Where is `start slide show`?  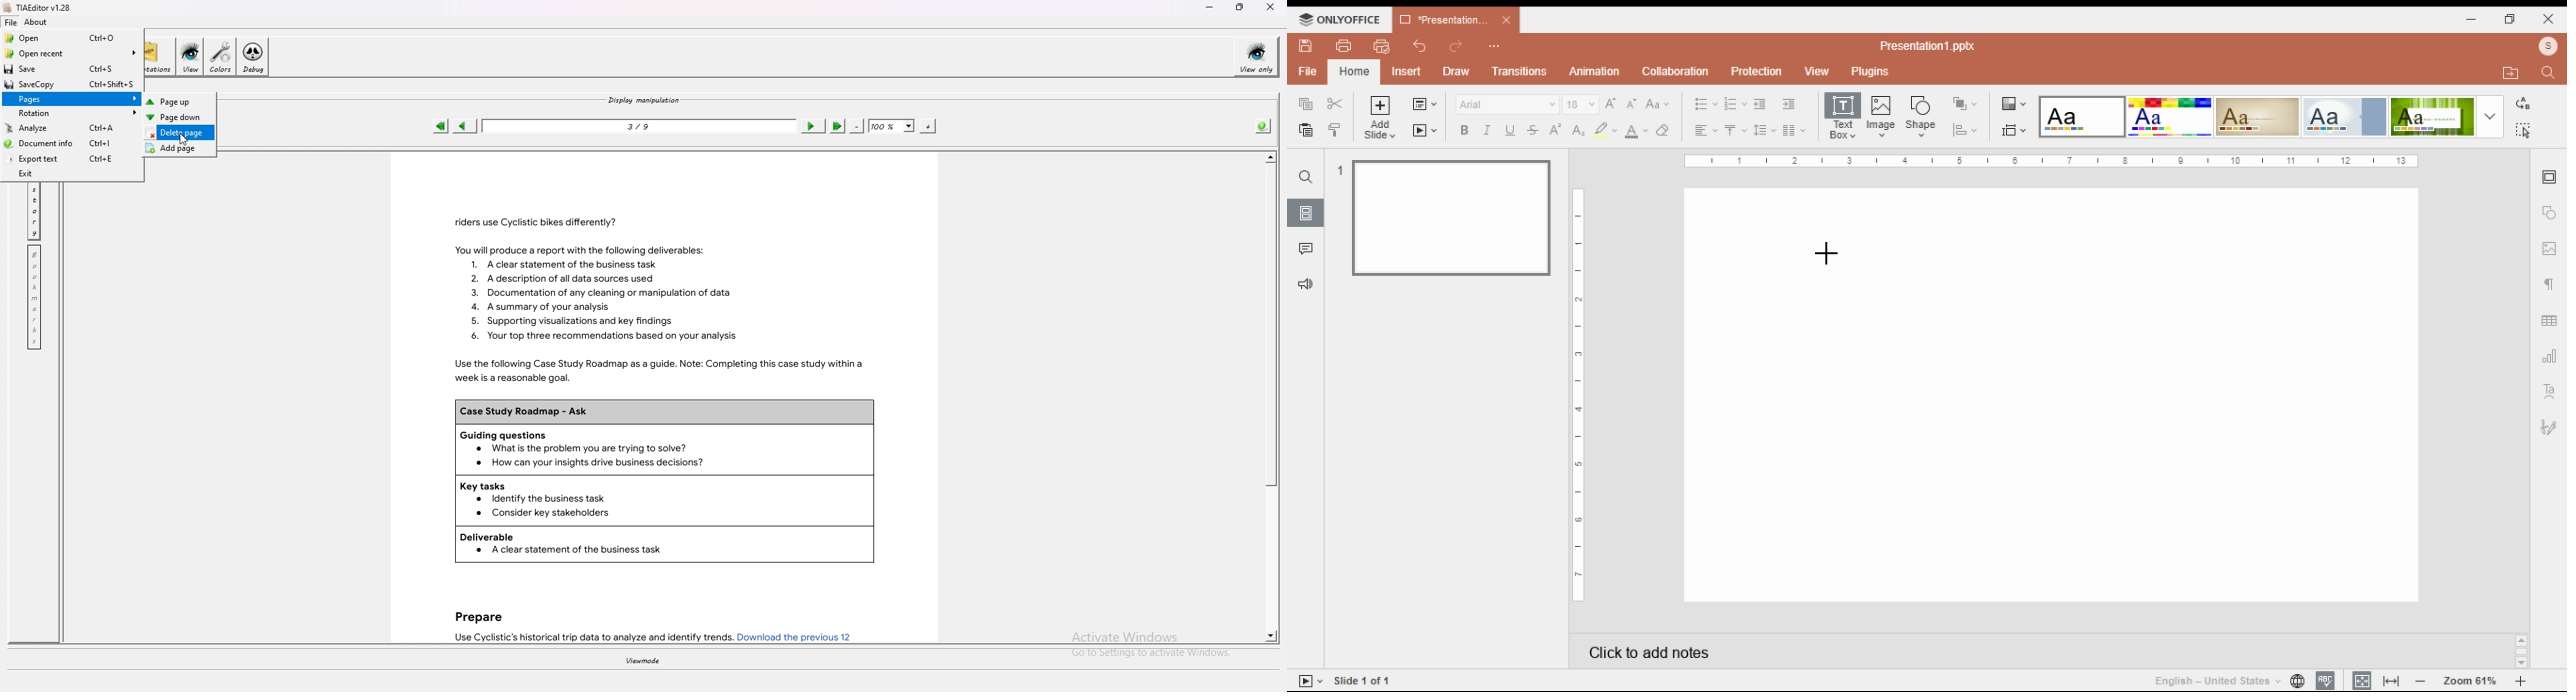
start slide show is located at coordinates (1425, 131).